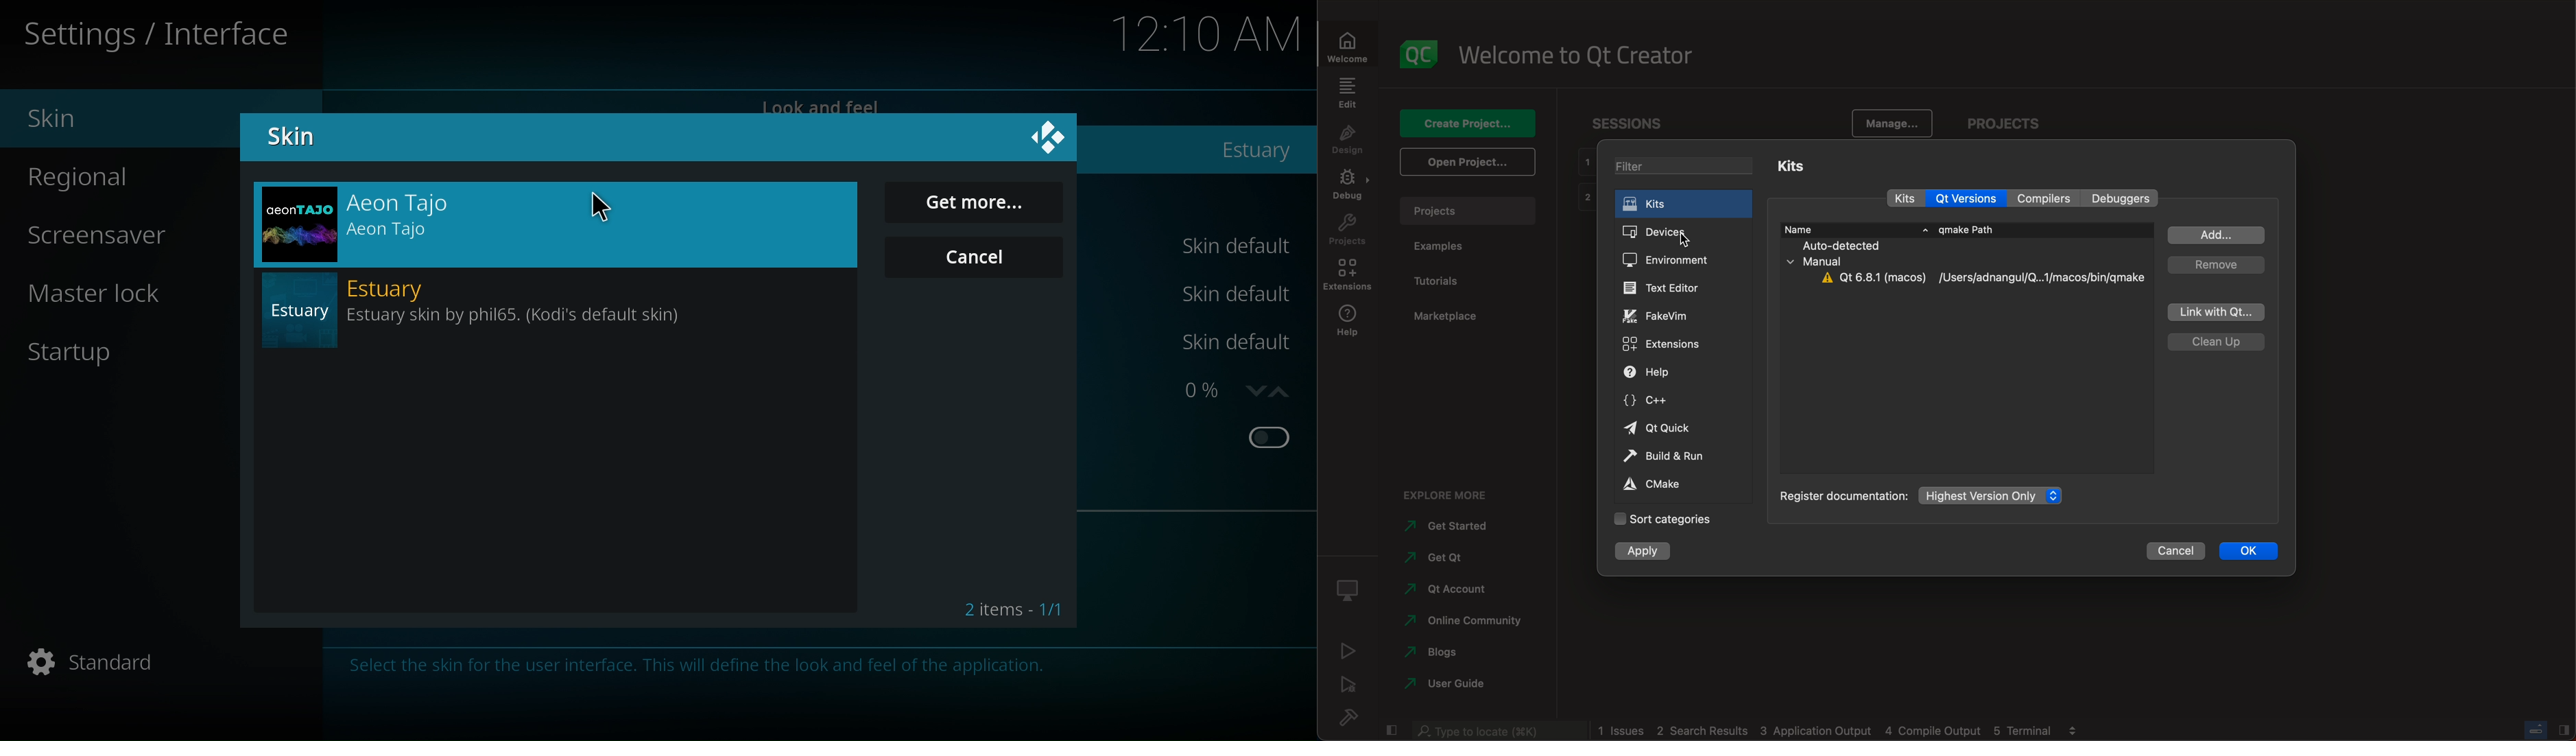  I want to click on fakevim, so click(1678, 317).